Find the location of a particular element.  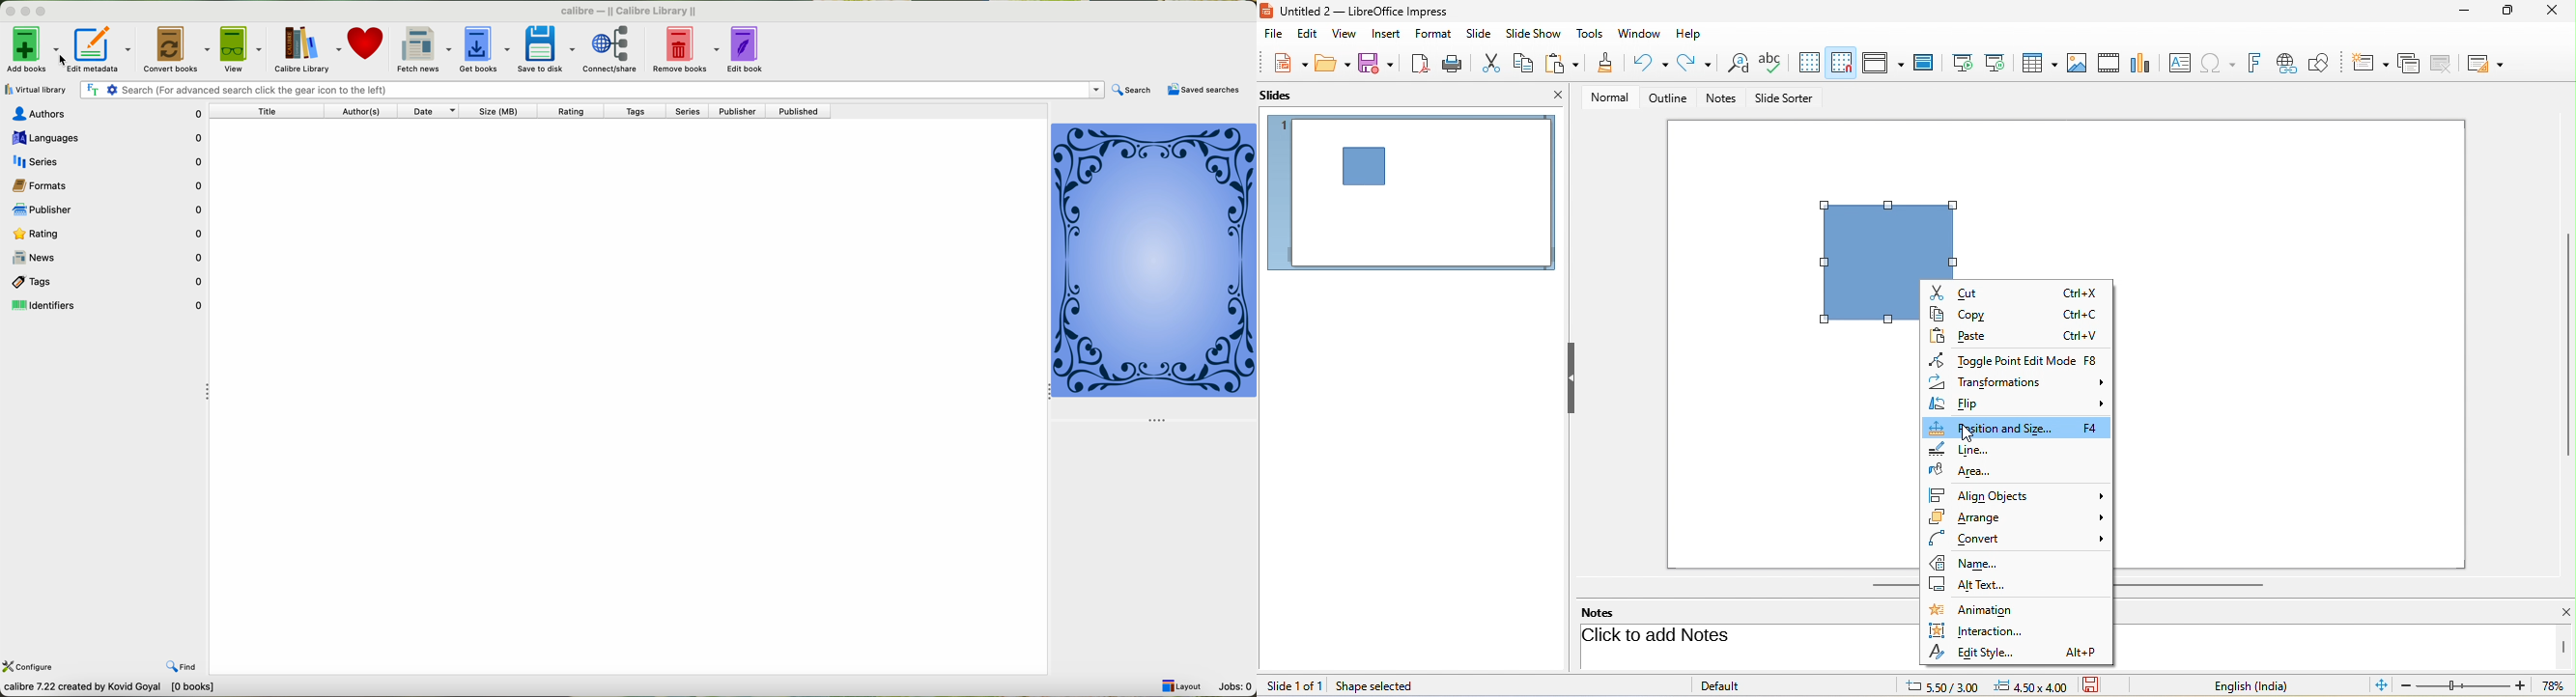

duplicate slide is located at coordinates (2408, 62).